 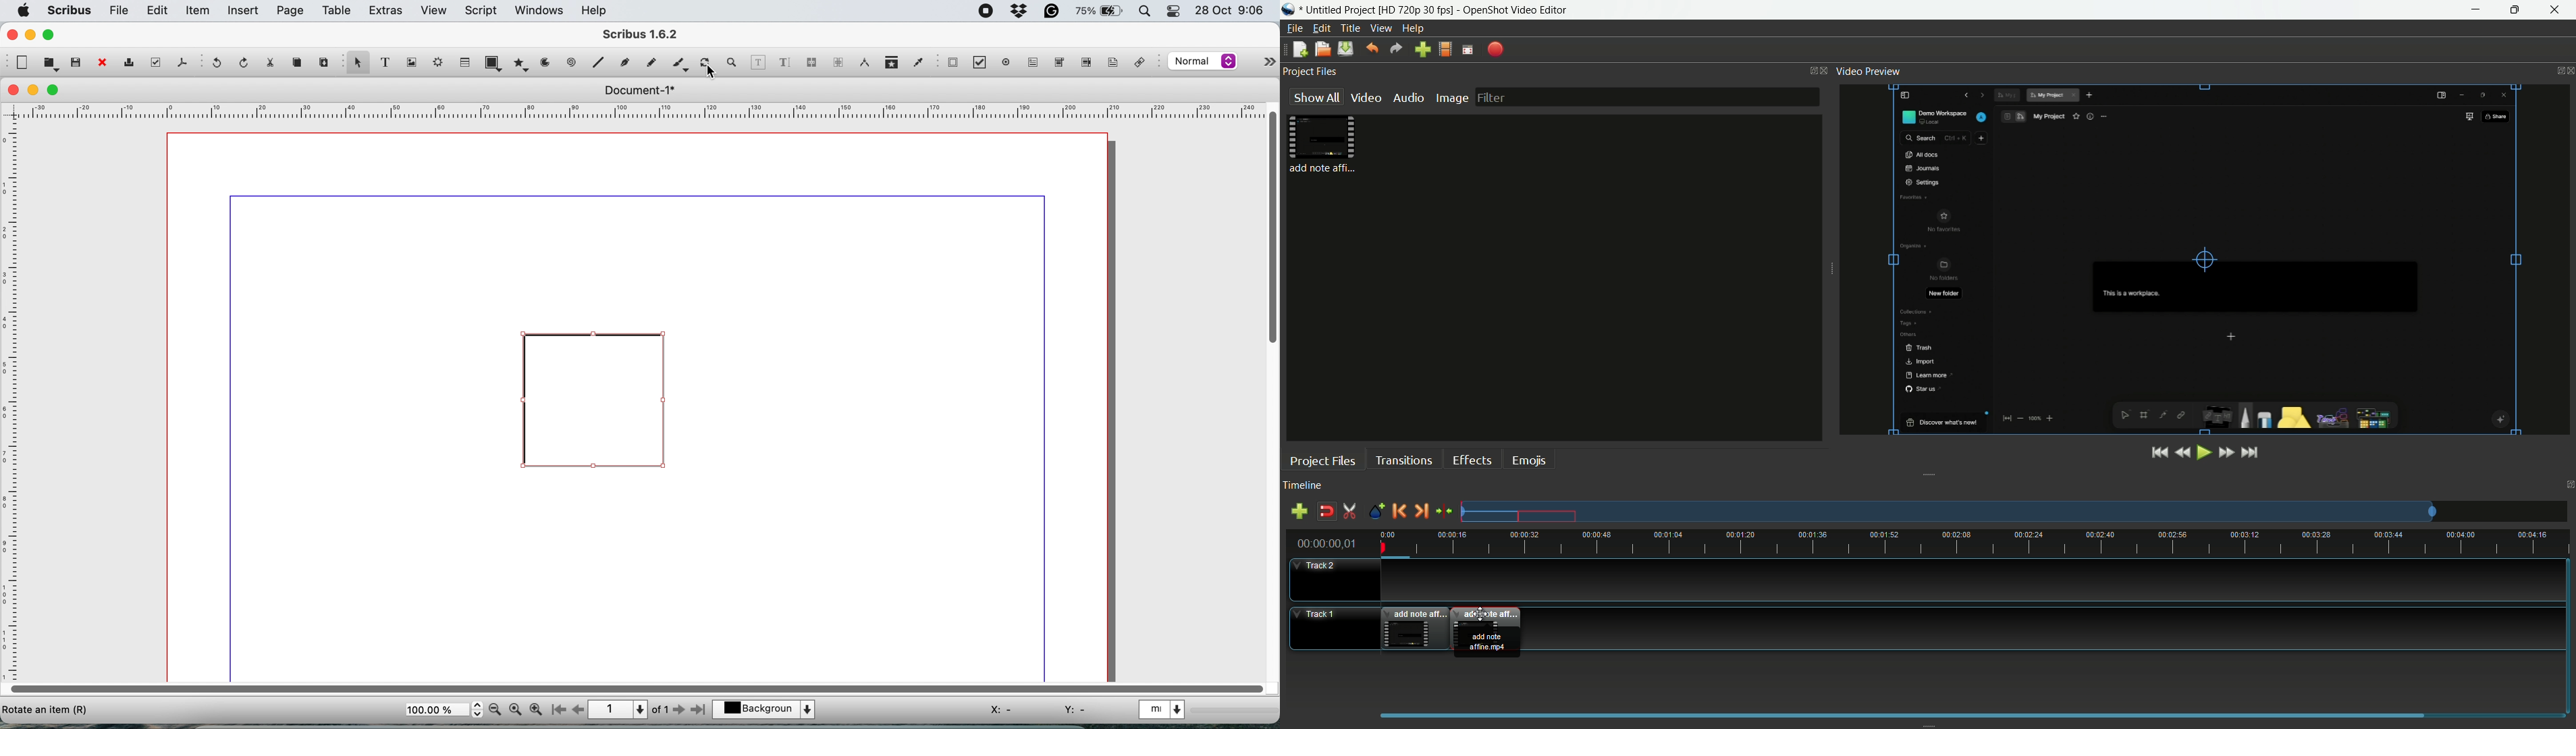 What do you see at coordinates (441, 64) in the screenshot?
I see `render frame` at bounding box center [441, 64].